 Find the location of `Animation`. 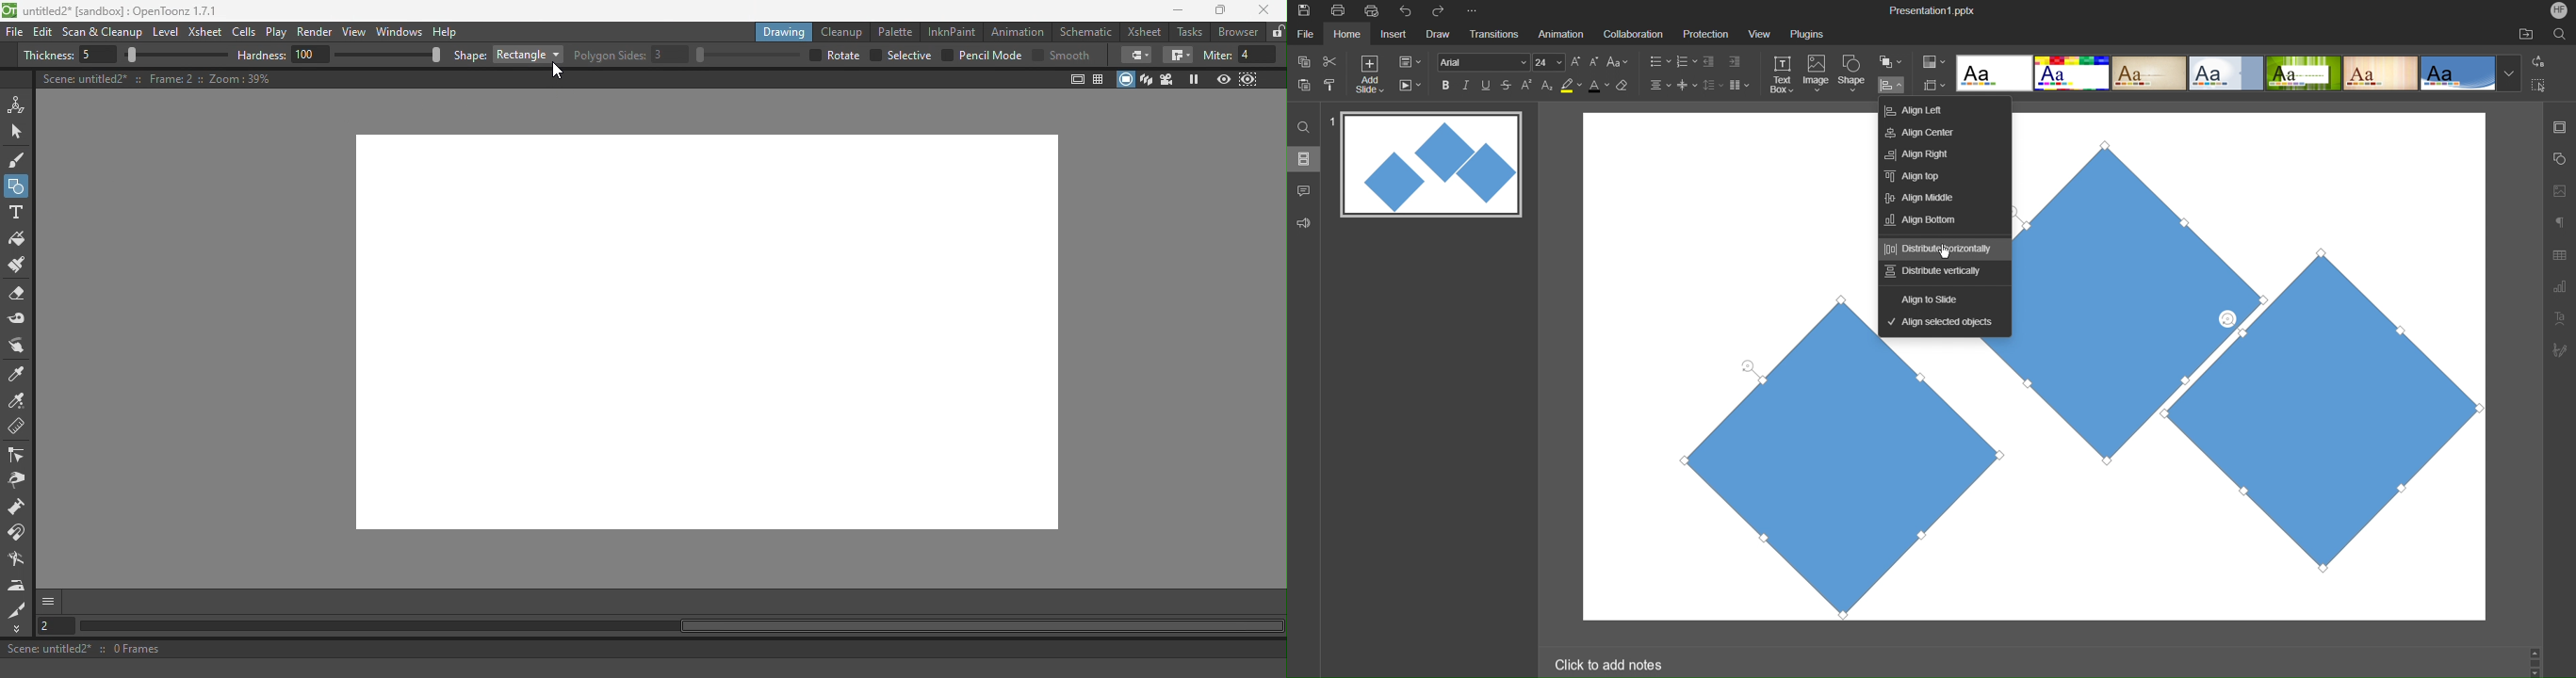

Animation is located at coordinates (1016, 32).